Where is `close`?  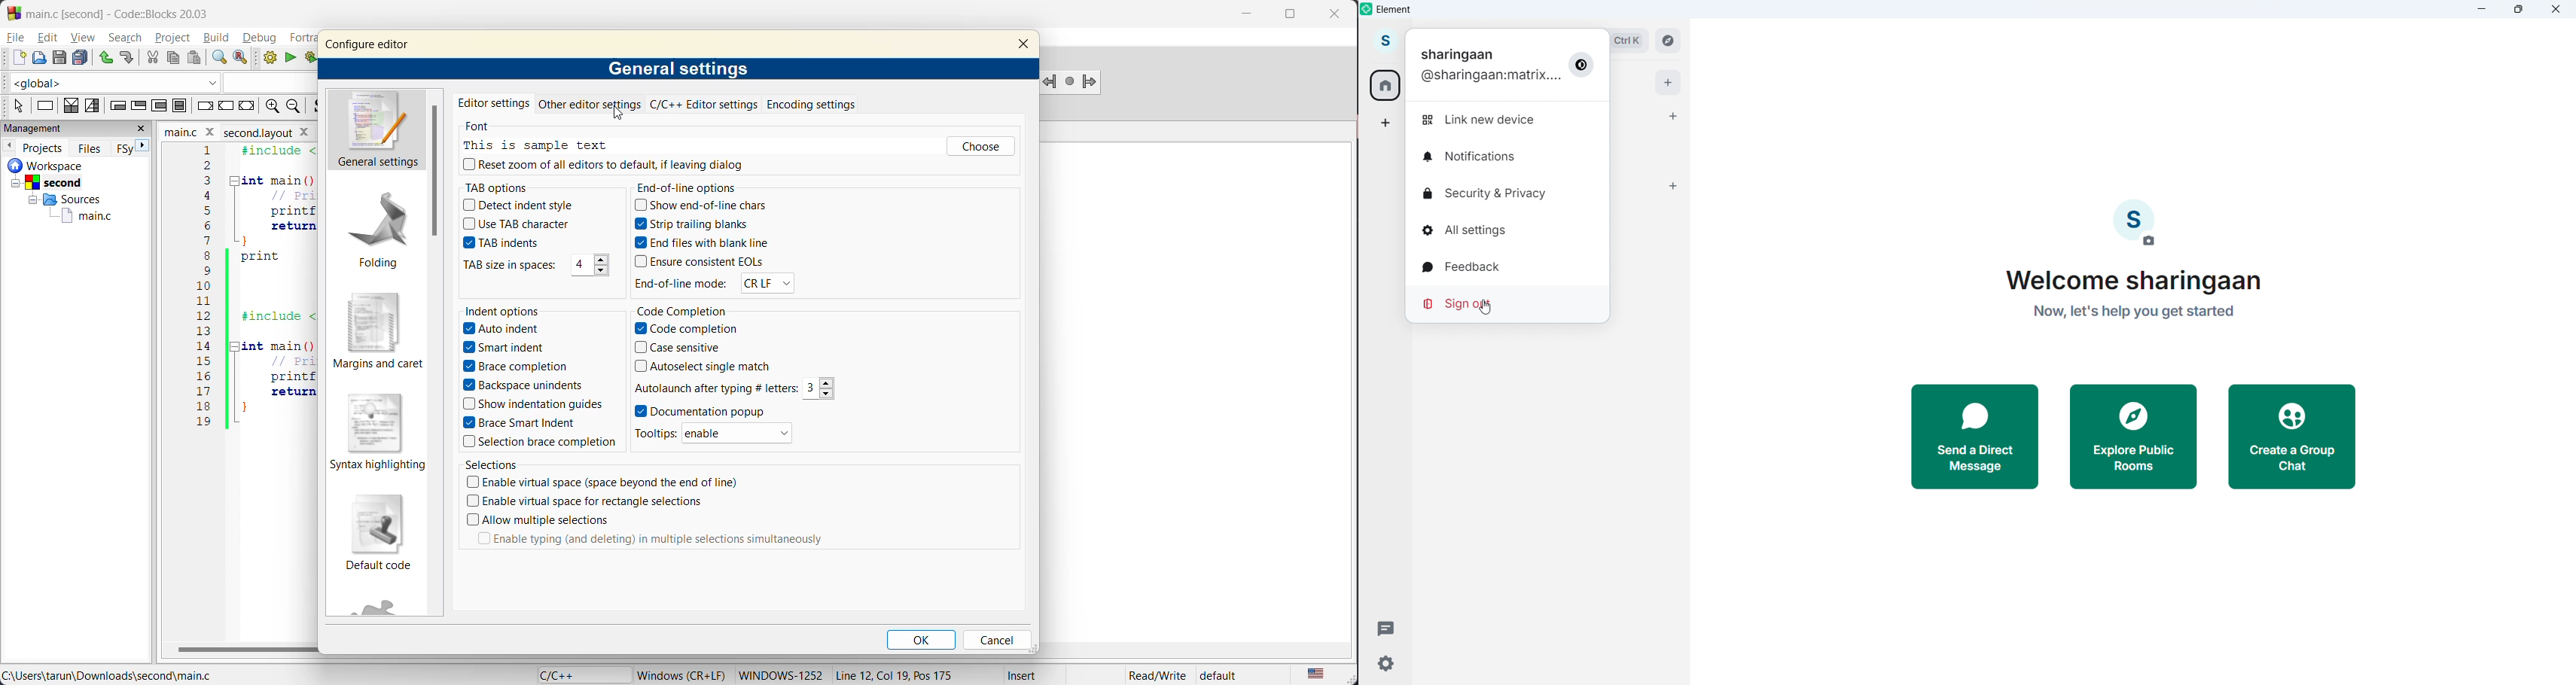 close is located at coordinates (1337, 17).